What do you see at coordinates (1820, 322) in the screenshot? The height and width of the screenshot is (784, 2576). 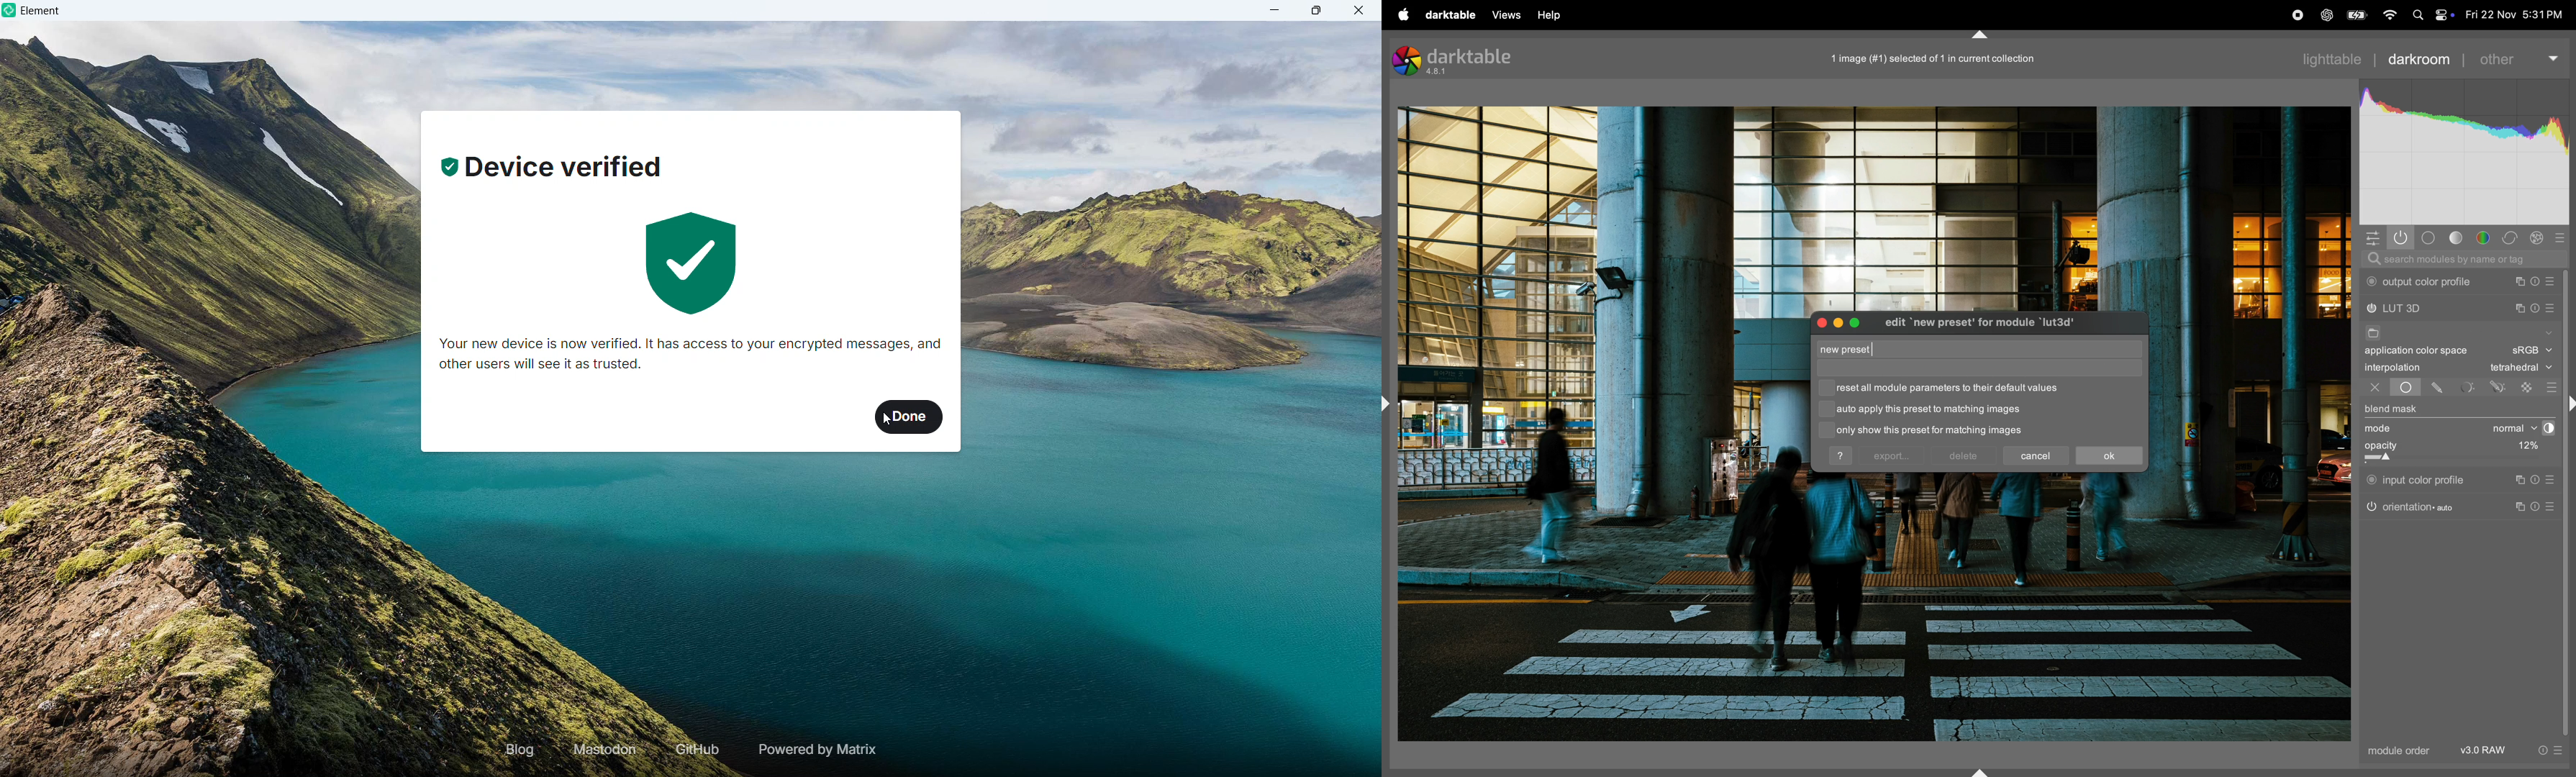 I see `close` at bounding box center [1820, 322].